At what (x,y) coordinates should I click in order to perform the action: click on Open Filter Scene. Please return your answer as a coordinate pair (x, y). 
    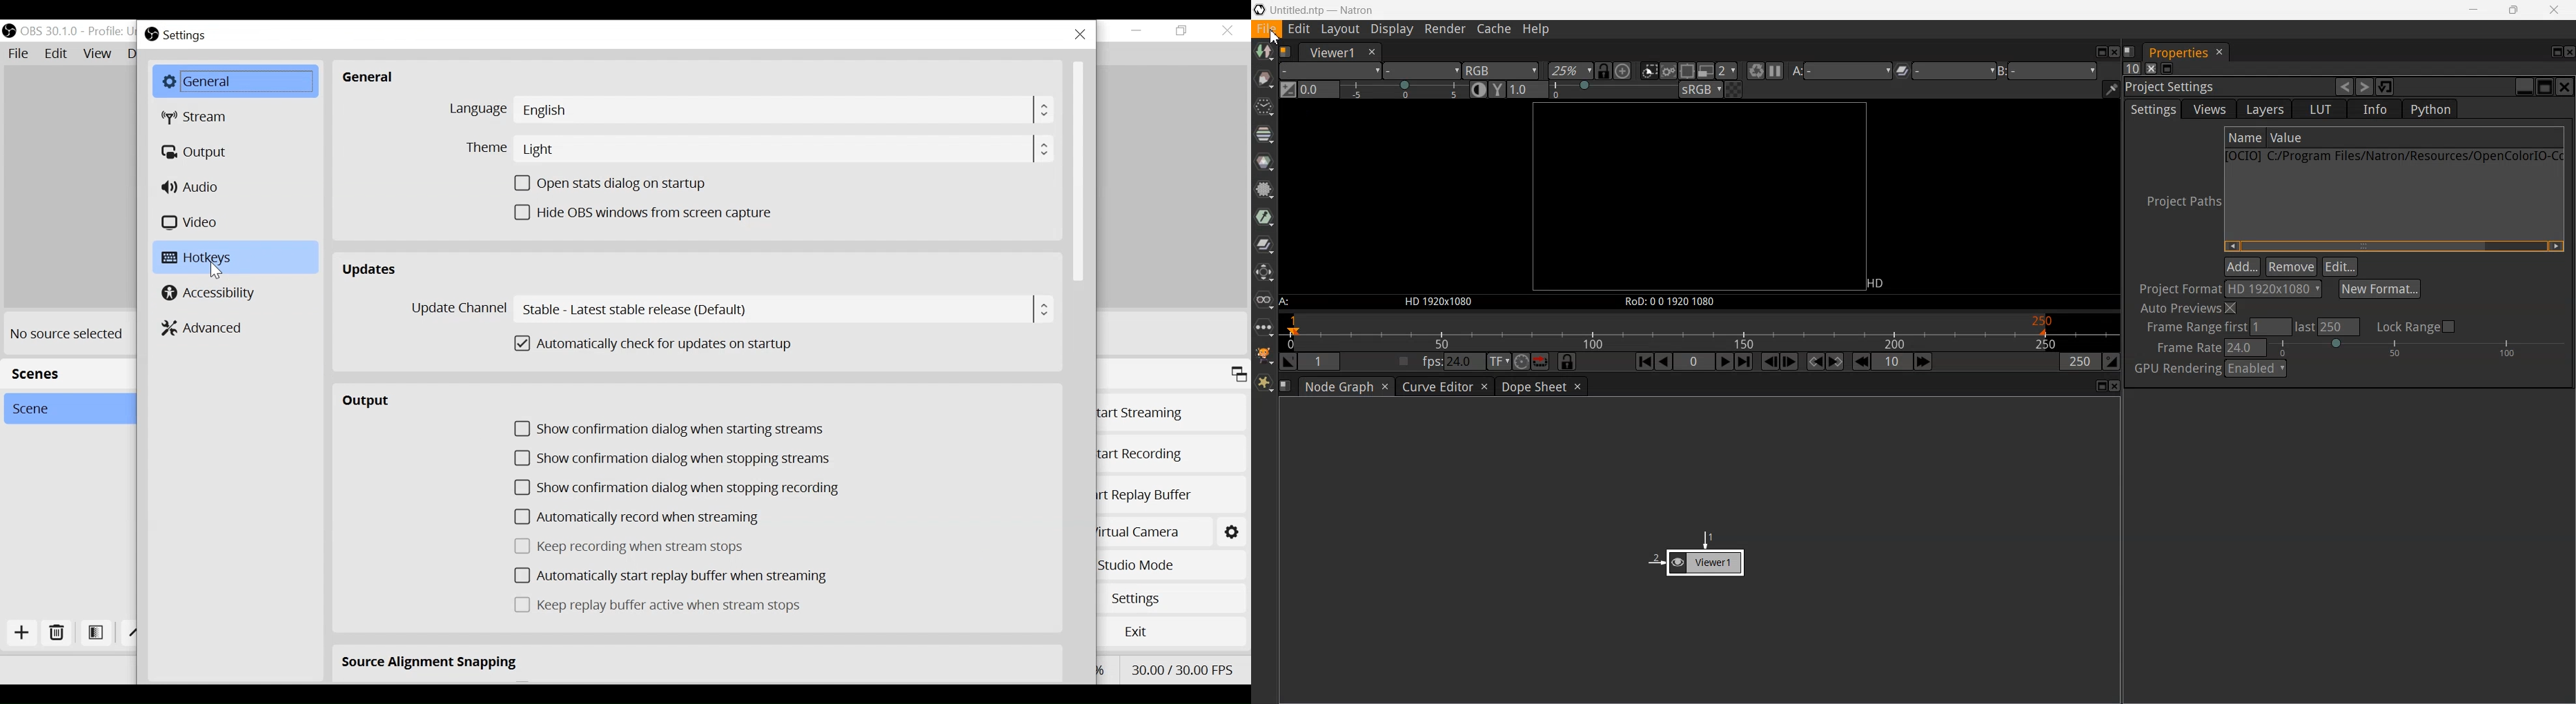
    Looking at the image, I should click on (96, 632).